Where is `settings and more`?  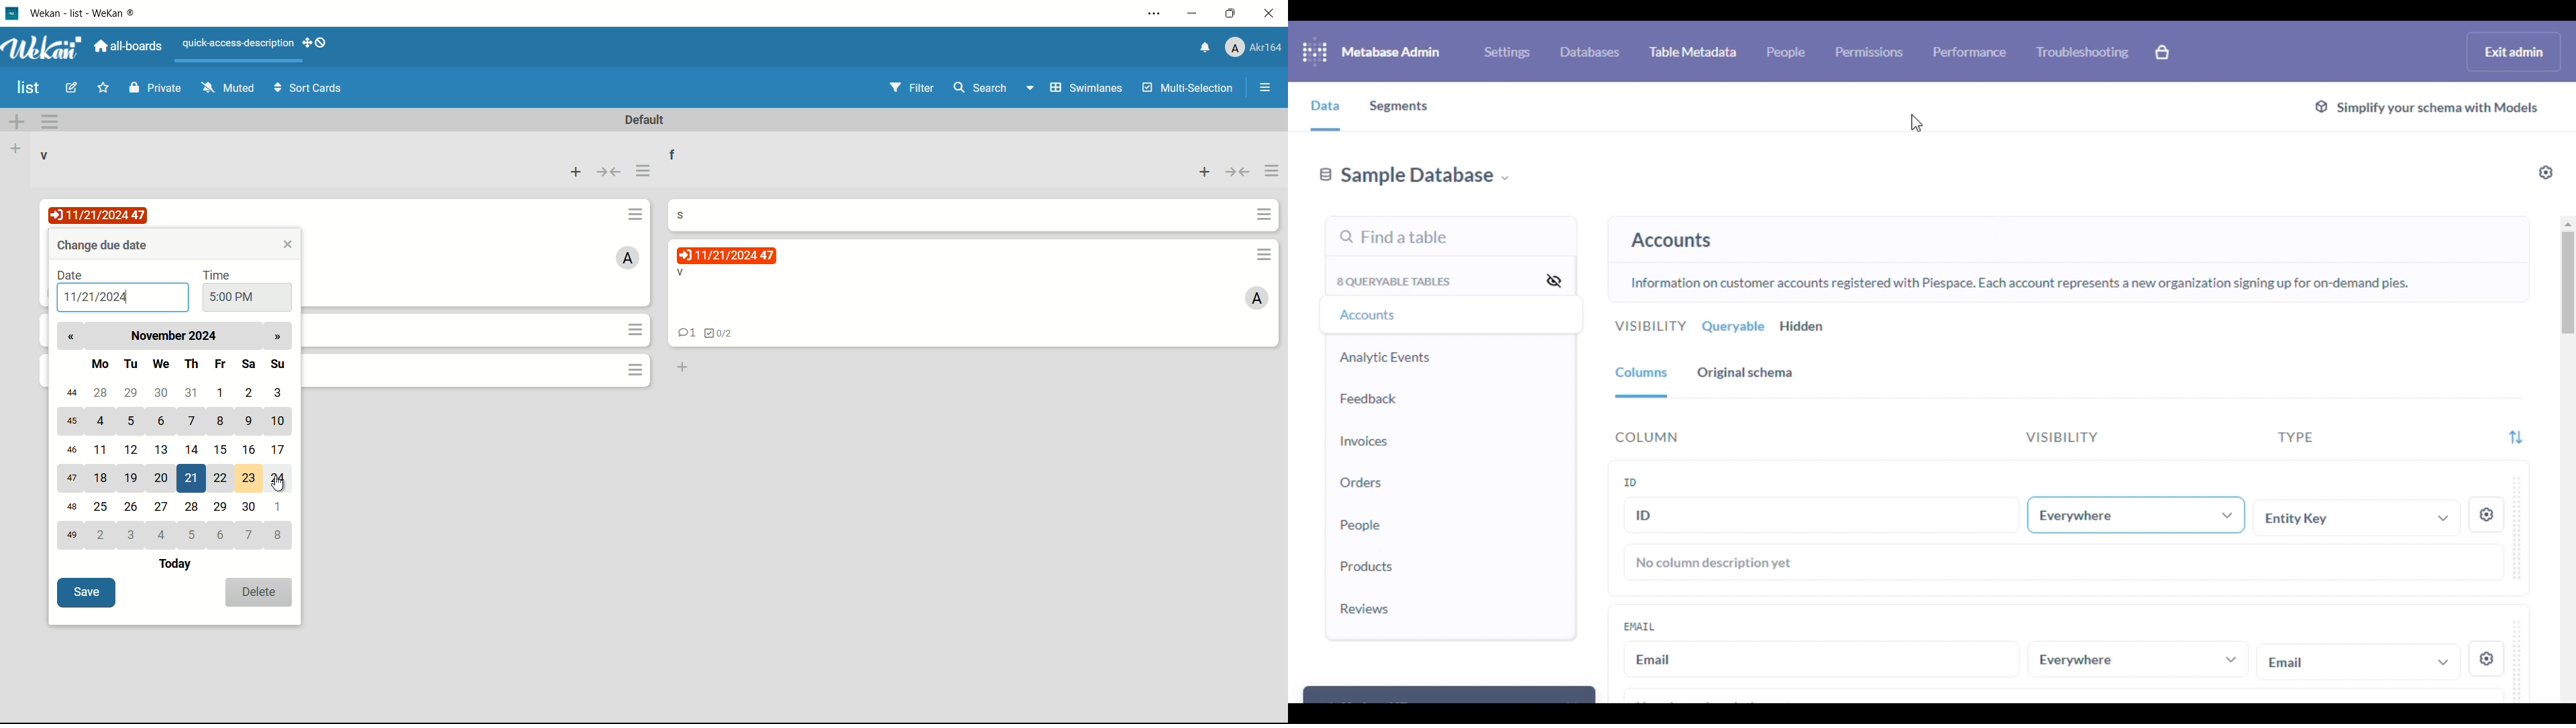
settings and more is located at coordinates (1157, 13).